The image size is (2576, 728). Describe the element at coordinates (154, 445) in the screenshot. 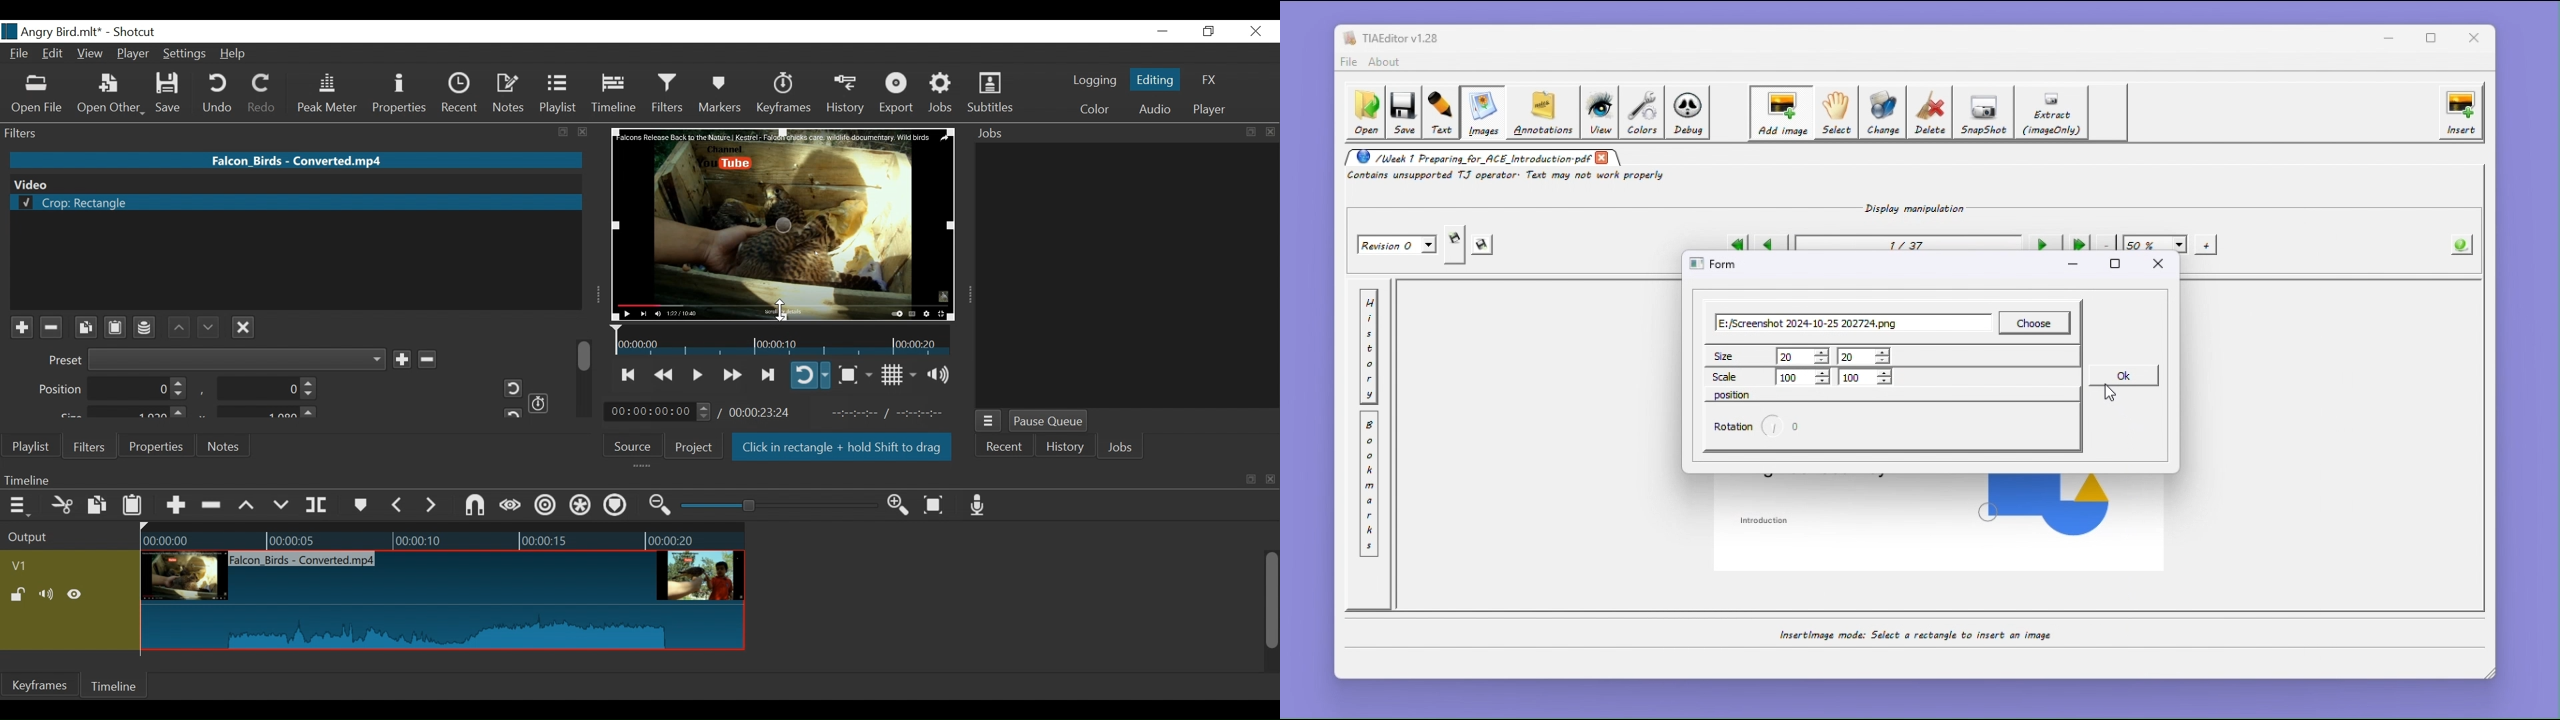

I see `Properties` at that location.